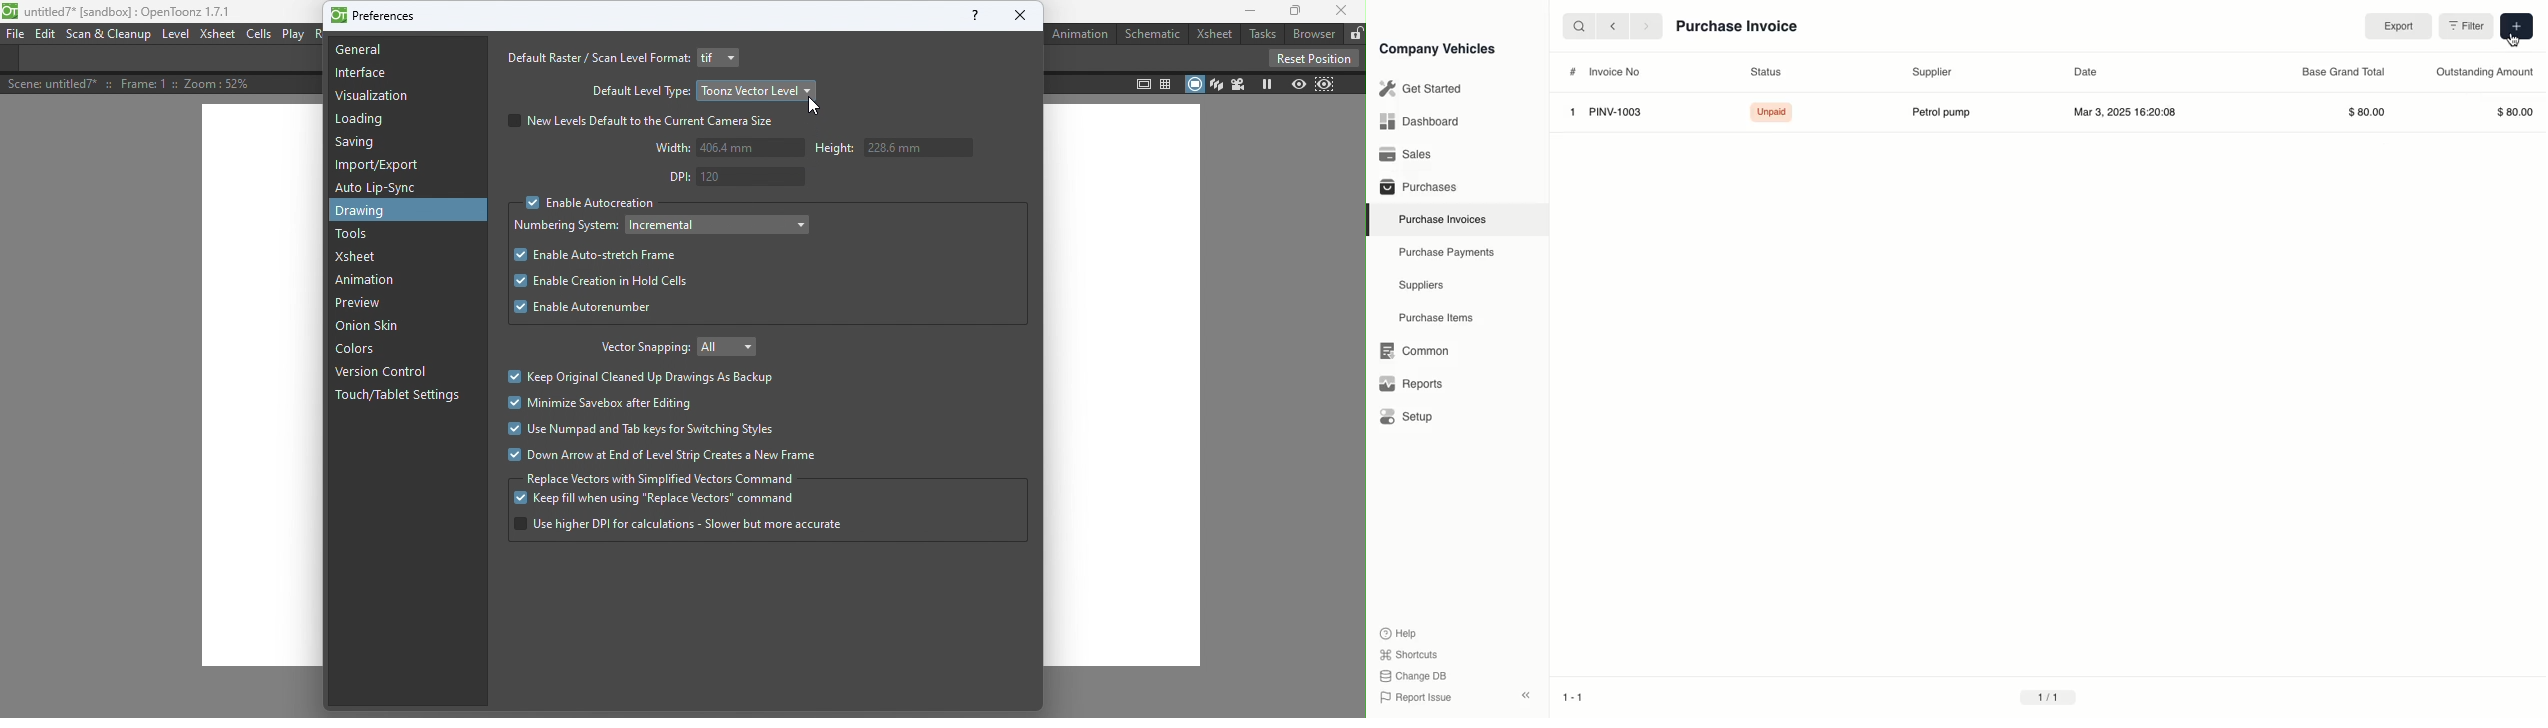  I want to click on Dashboard, so click(1418, 121).